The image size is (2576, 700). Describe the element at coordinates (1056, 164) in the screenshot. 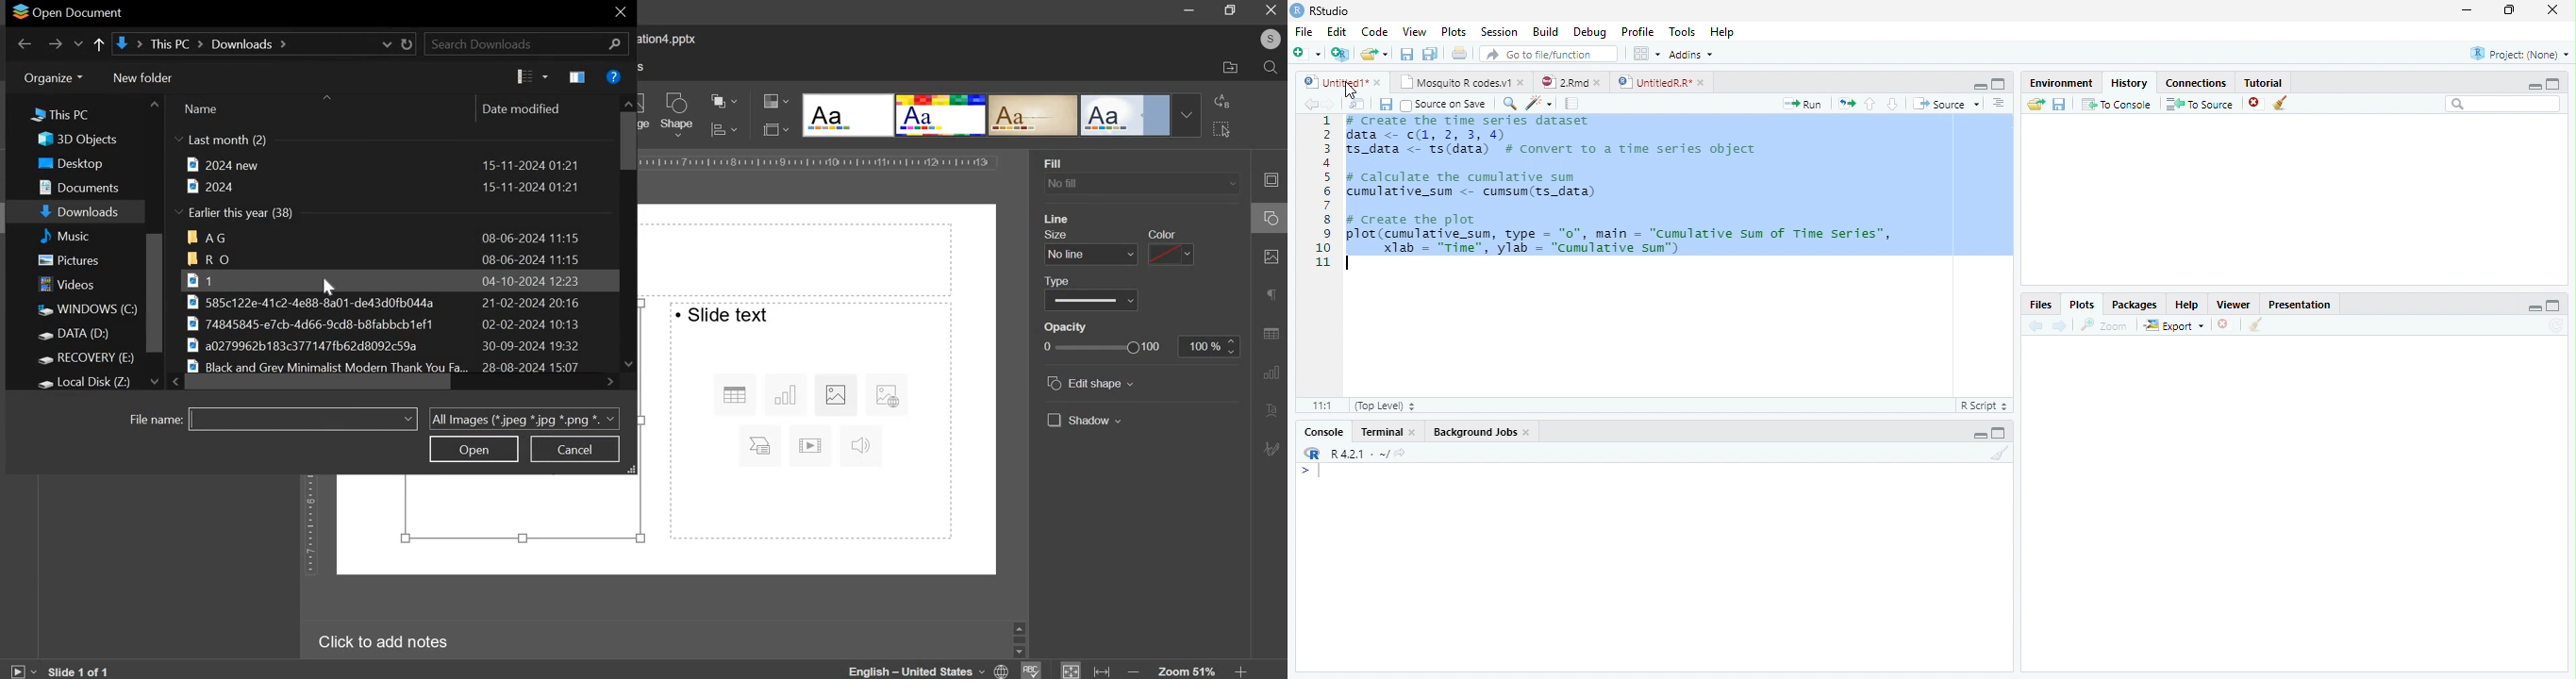

I see `fill` at that location.